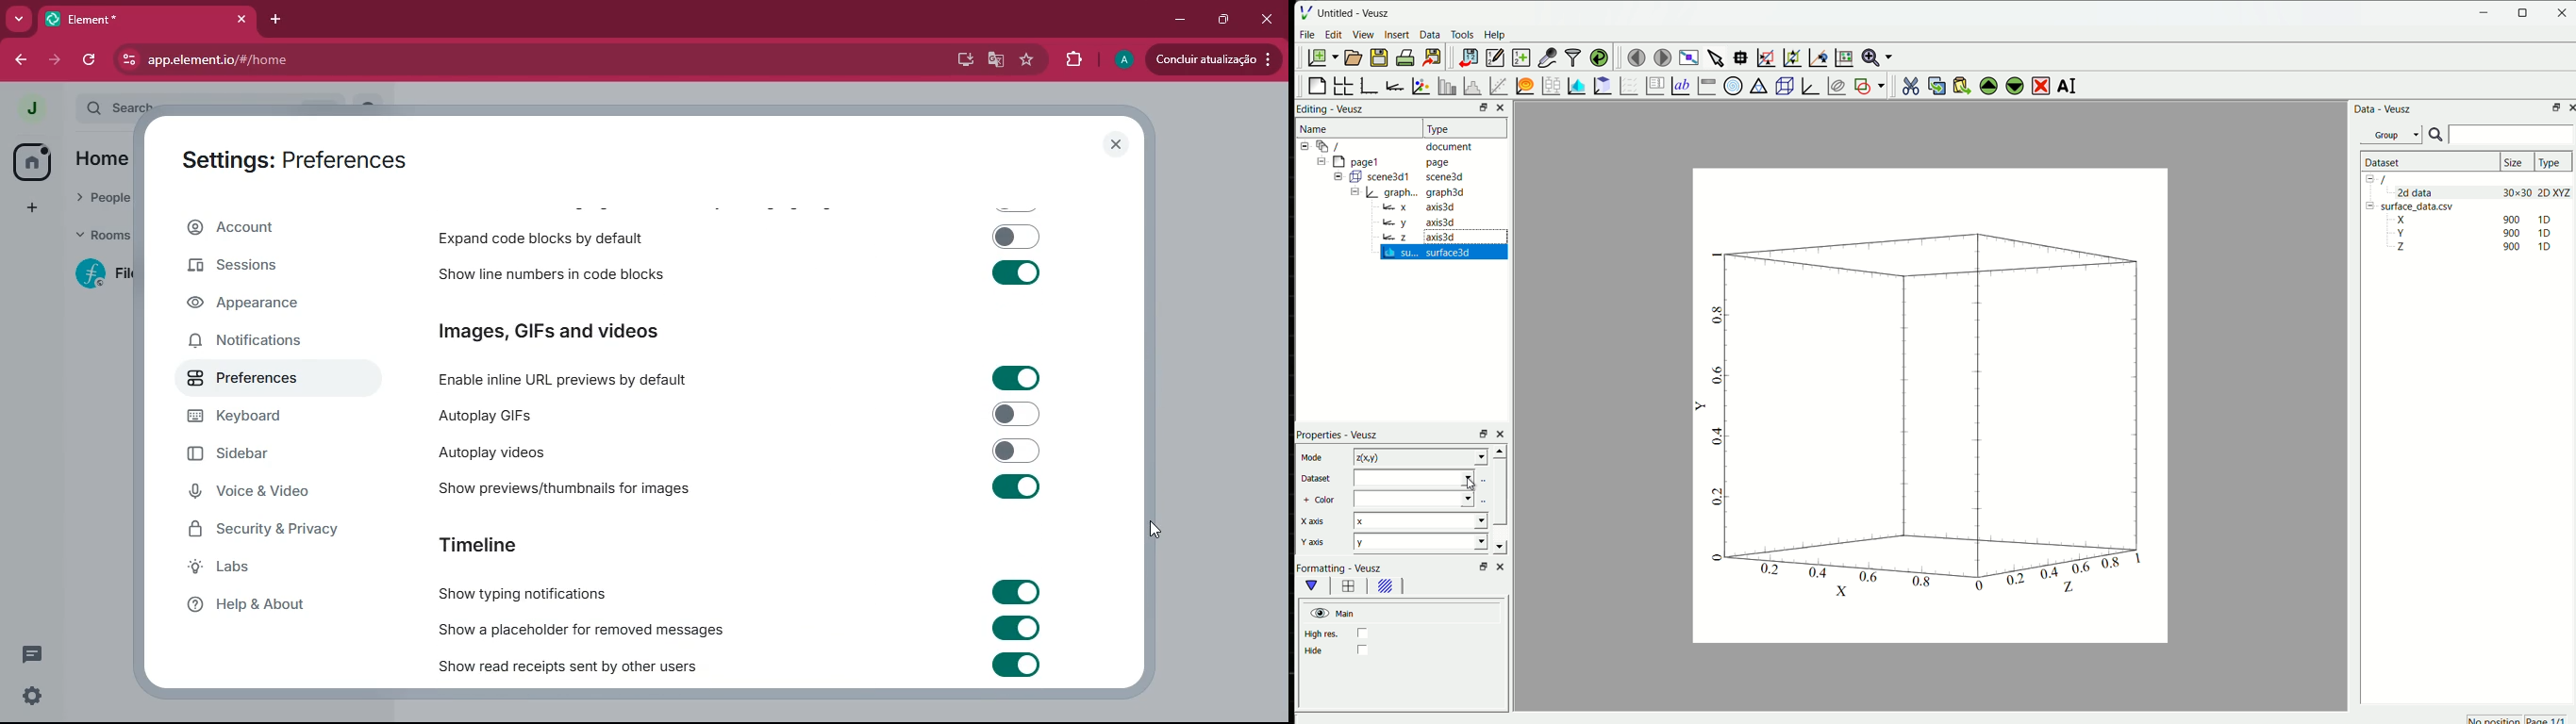 The image size is (2576, 728). What do you see at coordinates (1578, 85) in the screenshot?
I see `plot a 2D dataset as images` at bounding box center [1578, 85].